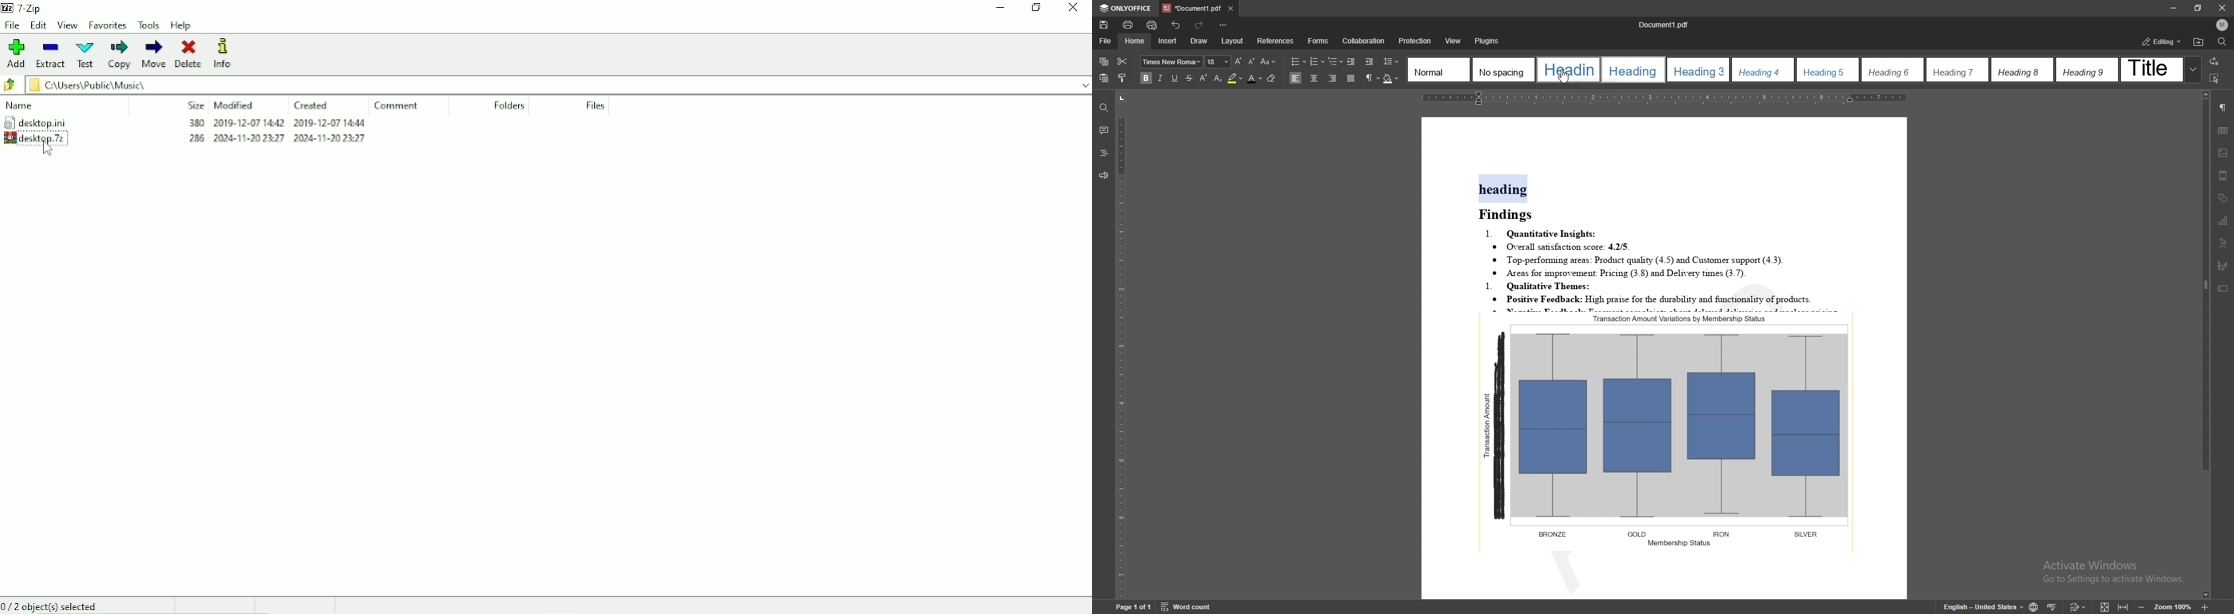 The width and height of the screenshot is (2240, 616). What do you see at coordinates (2214, 62) in the screenshot?
I see `transition` at bounding box center [2214, 62].